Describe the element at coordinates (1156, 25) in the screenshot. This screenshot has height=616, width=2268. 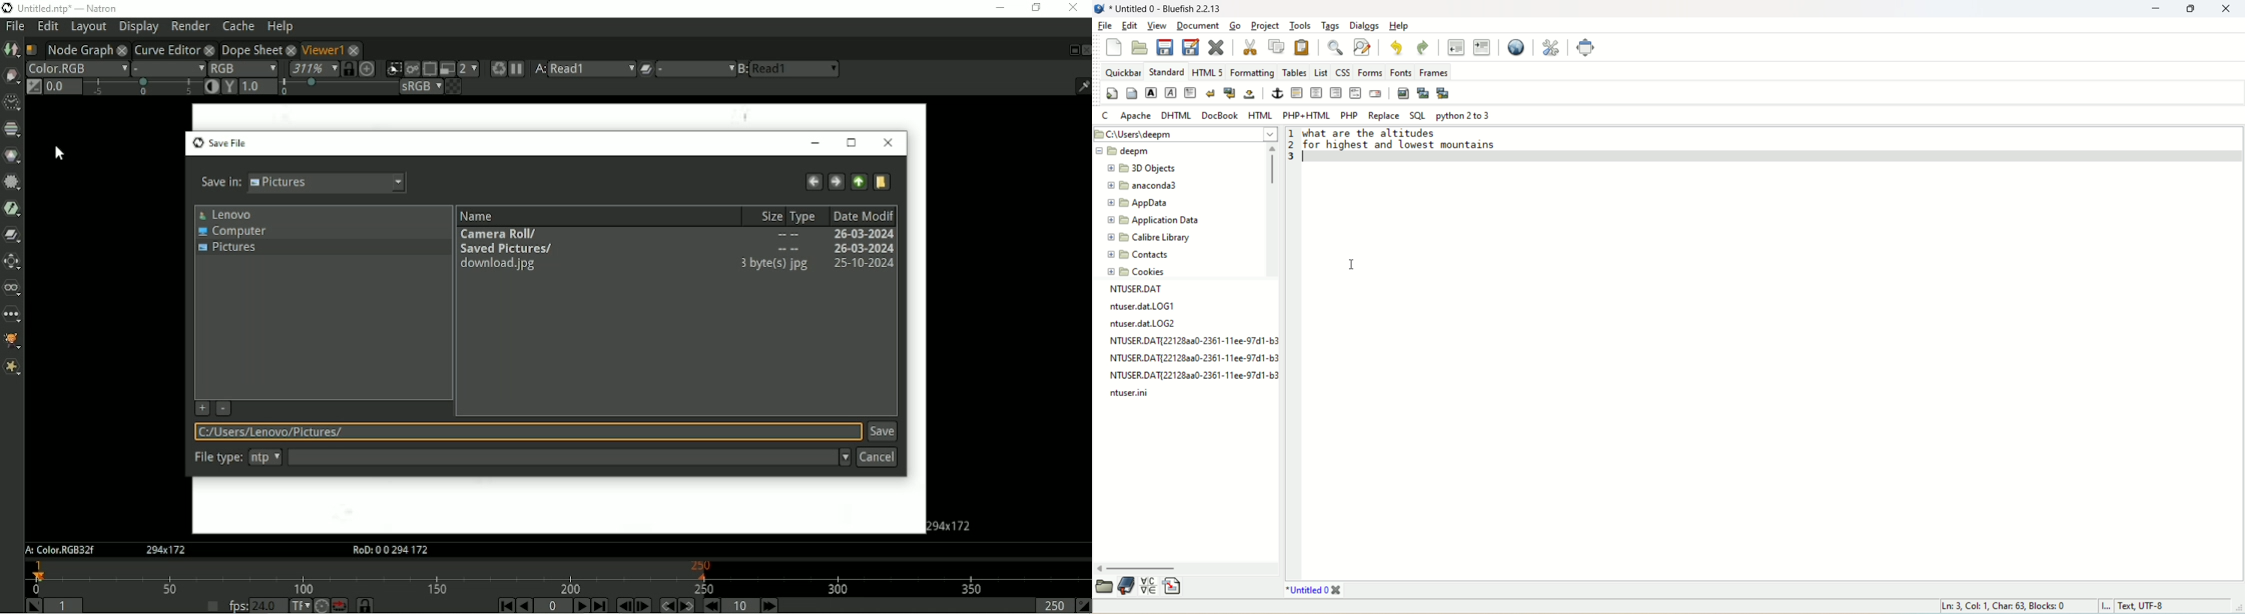
I see `view` at that location.